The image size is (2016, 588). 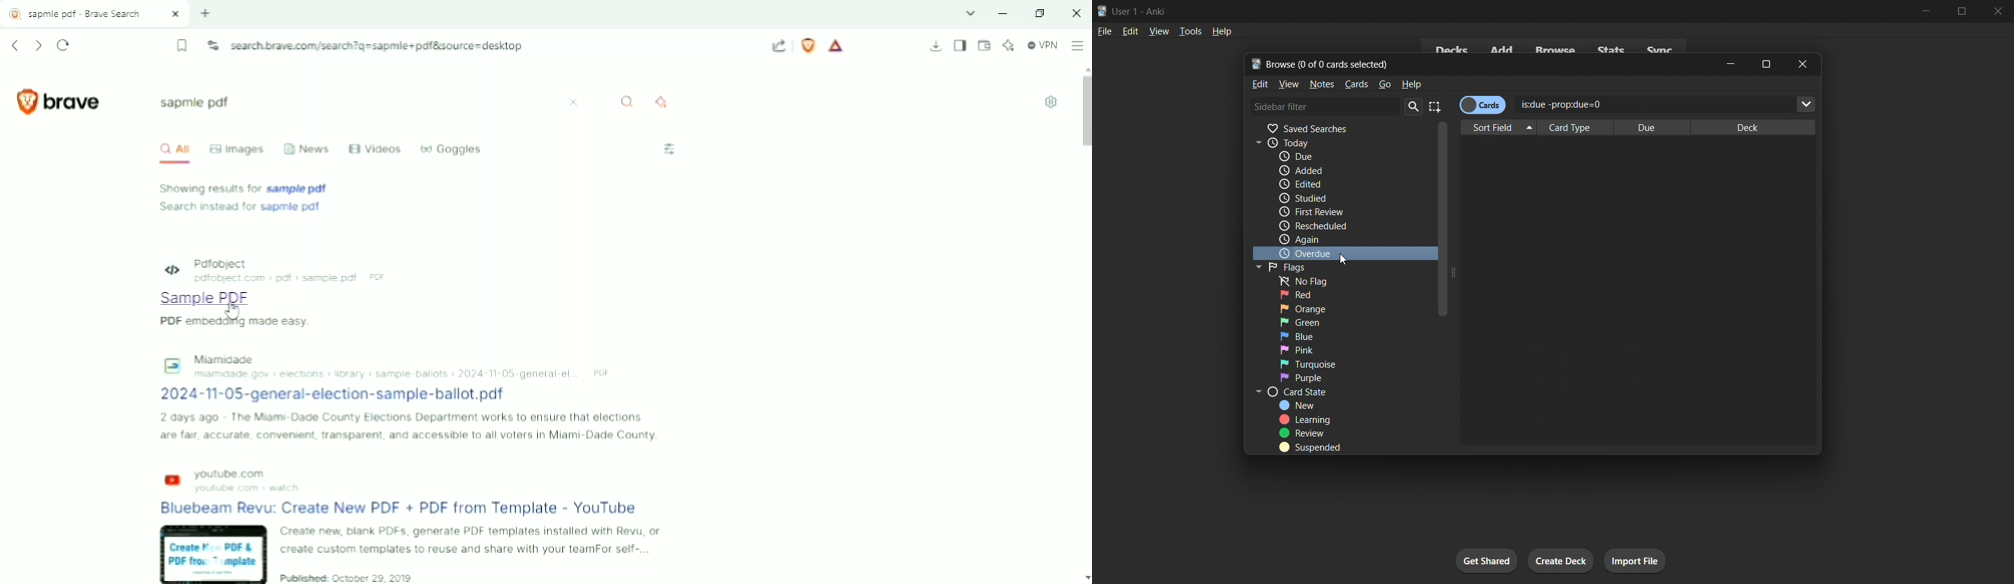 I want to click on search bar, so click(x=492, y=46).